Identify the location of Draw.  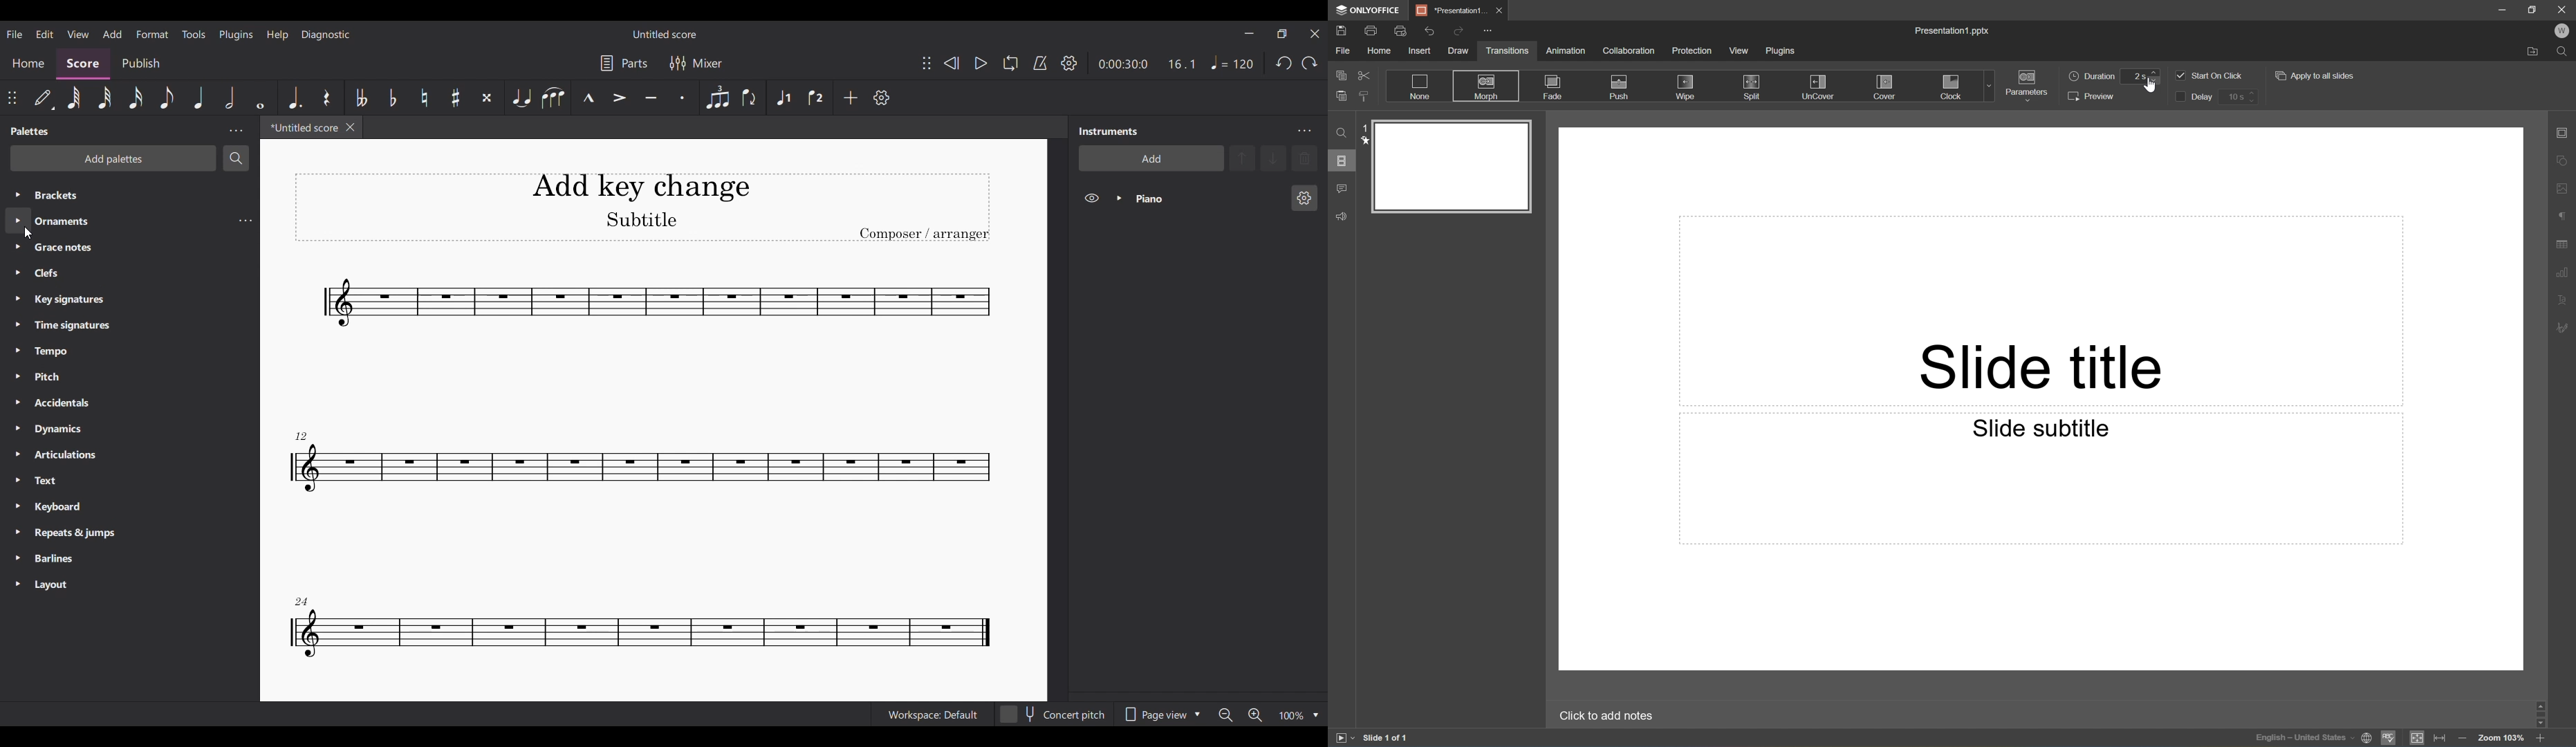
(1460, 51).